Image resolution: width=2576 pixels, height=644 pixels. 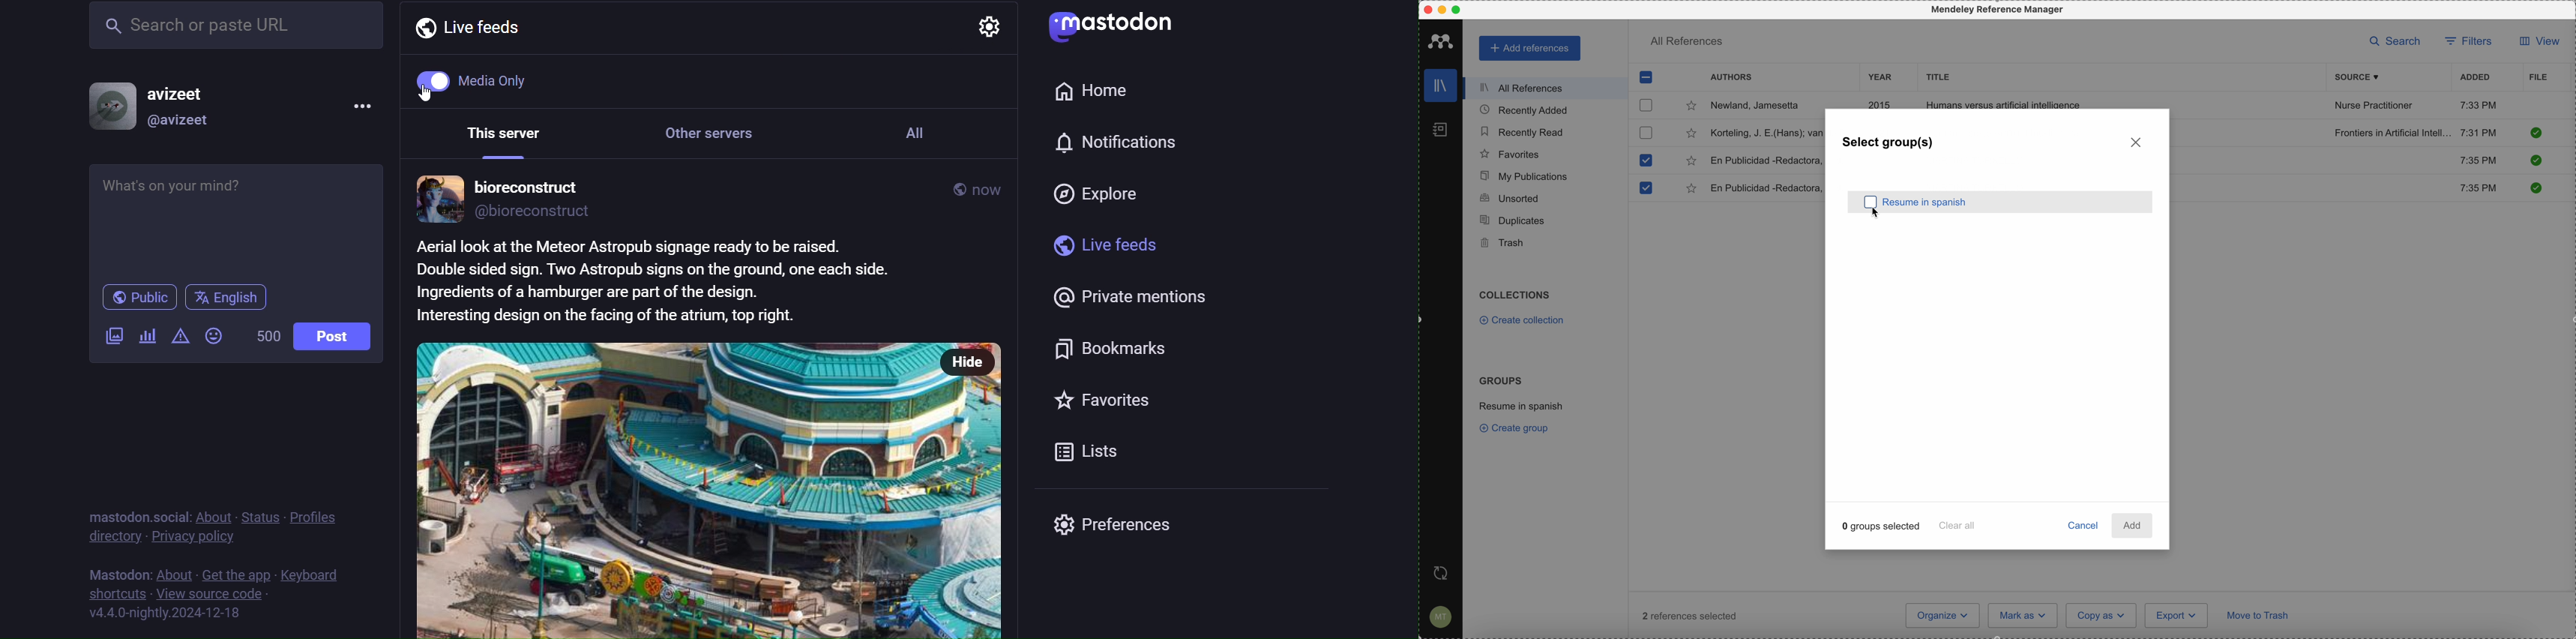 I want to click on Medi Only , so click(x=482, y=82).